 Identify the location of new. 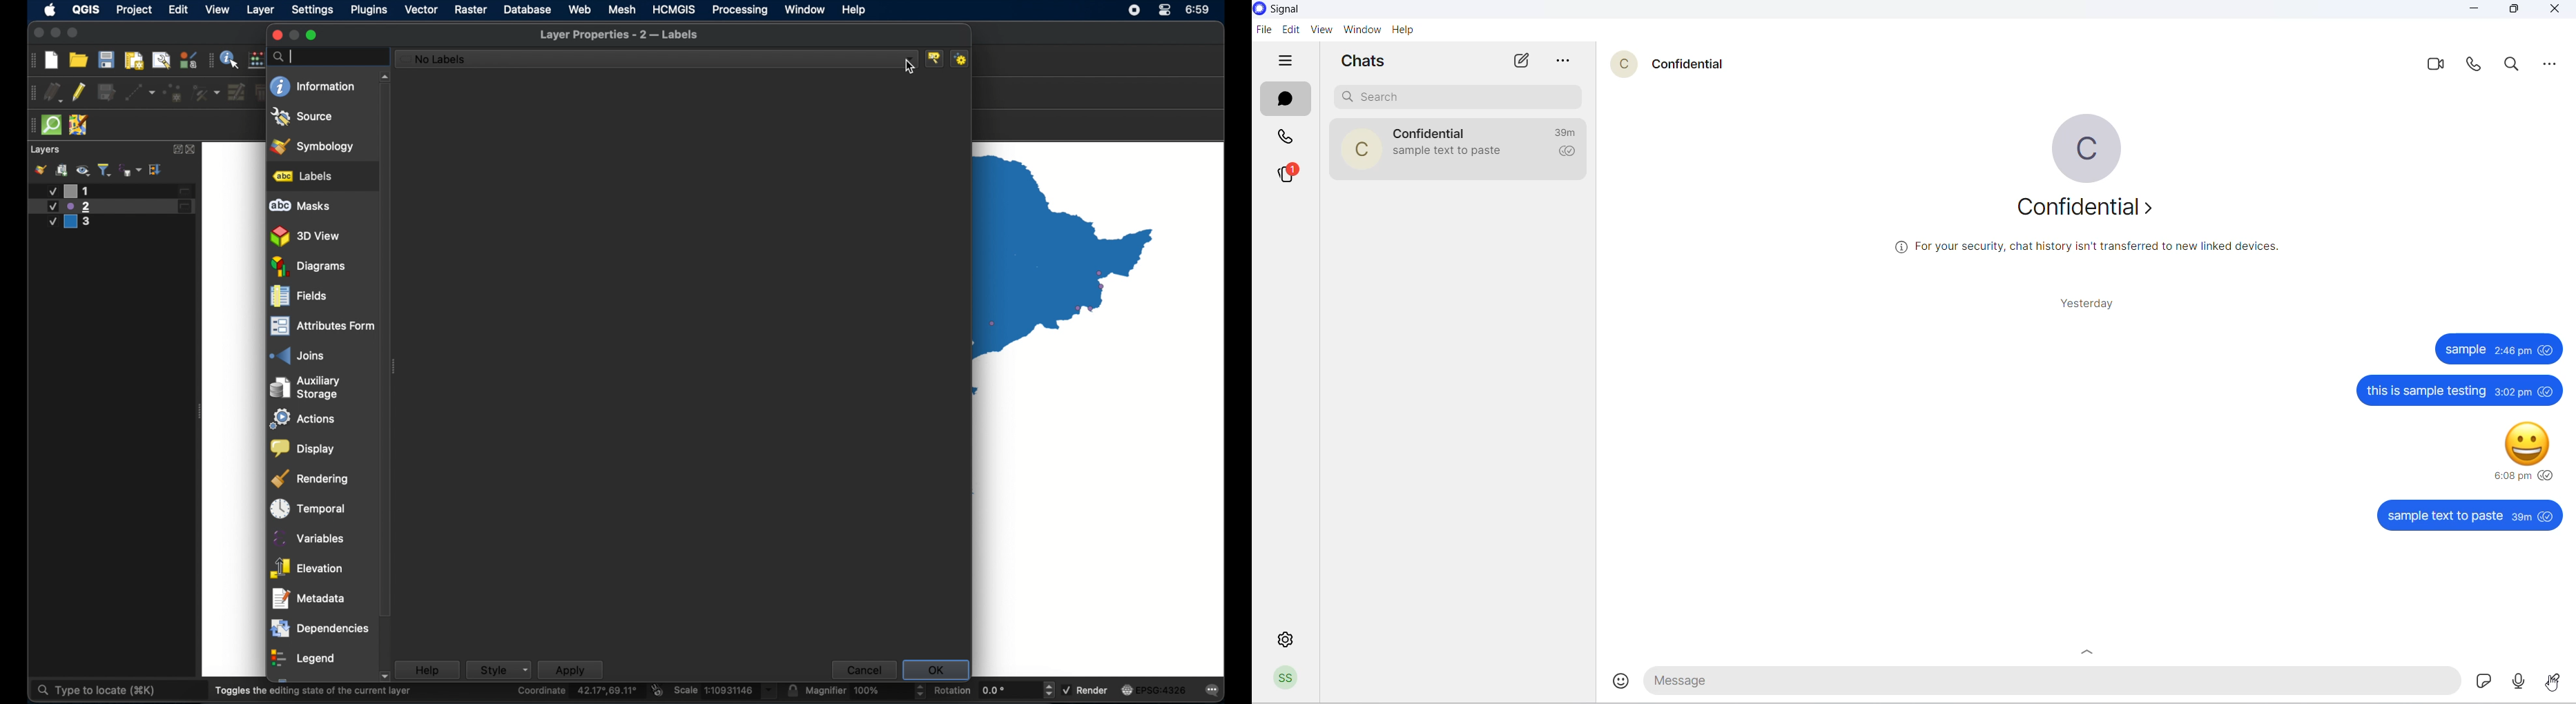
(51, 61).